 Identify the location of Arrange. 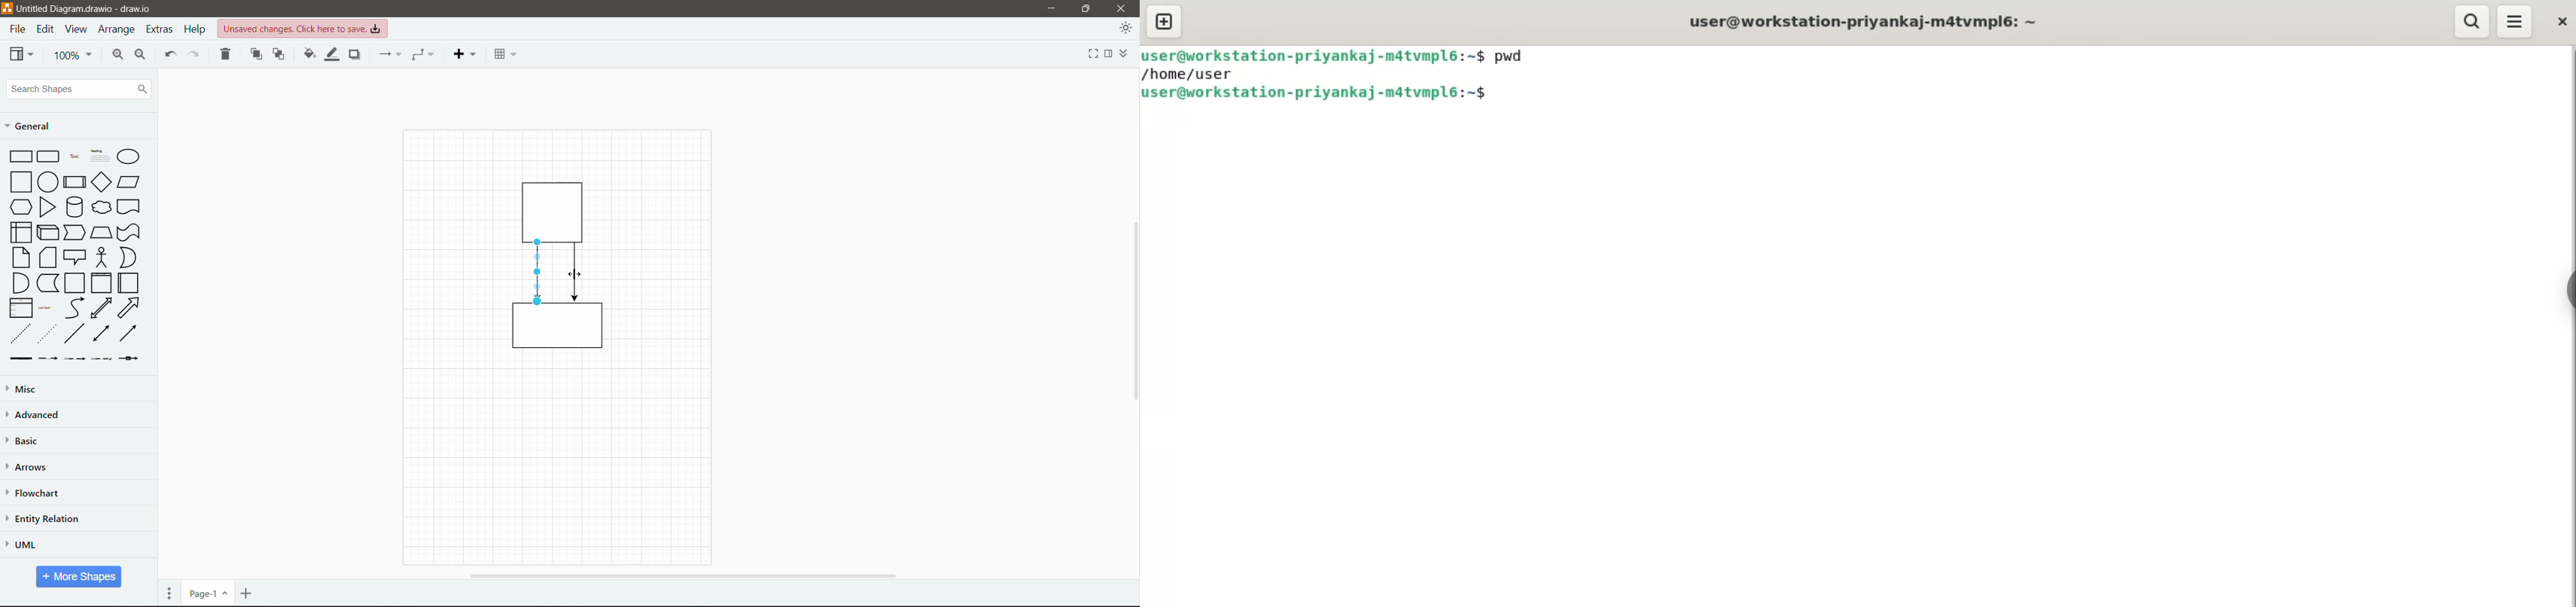
(118, 31).